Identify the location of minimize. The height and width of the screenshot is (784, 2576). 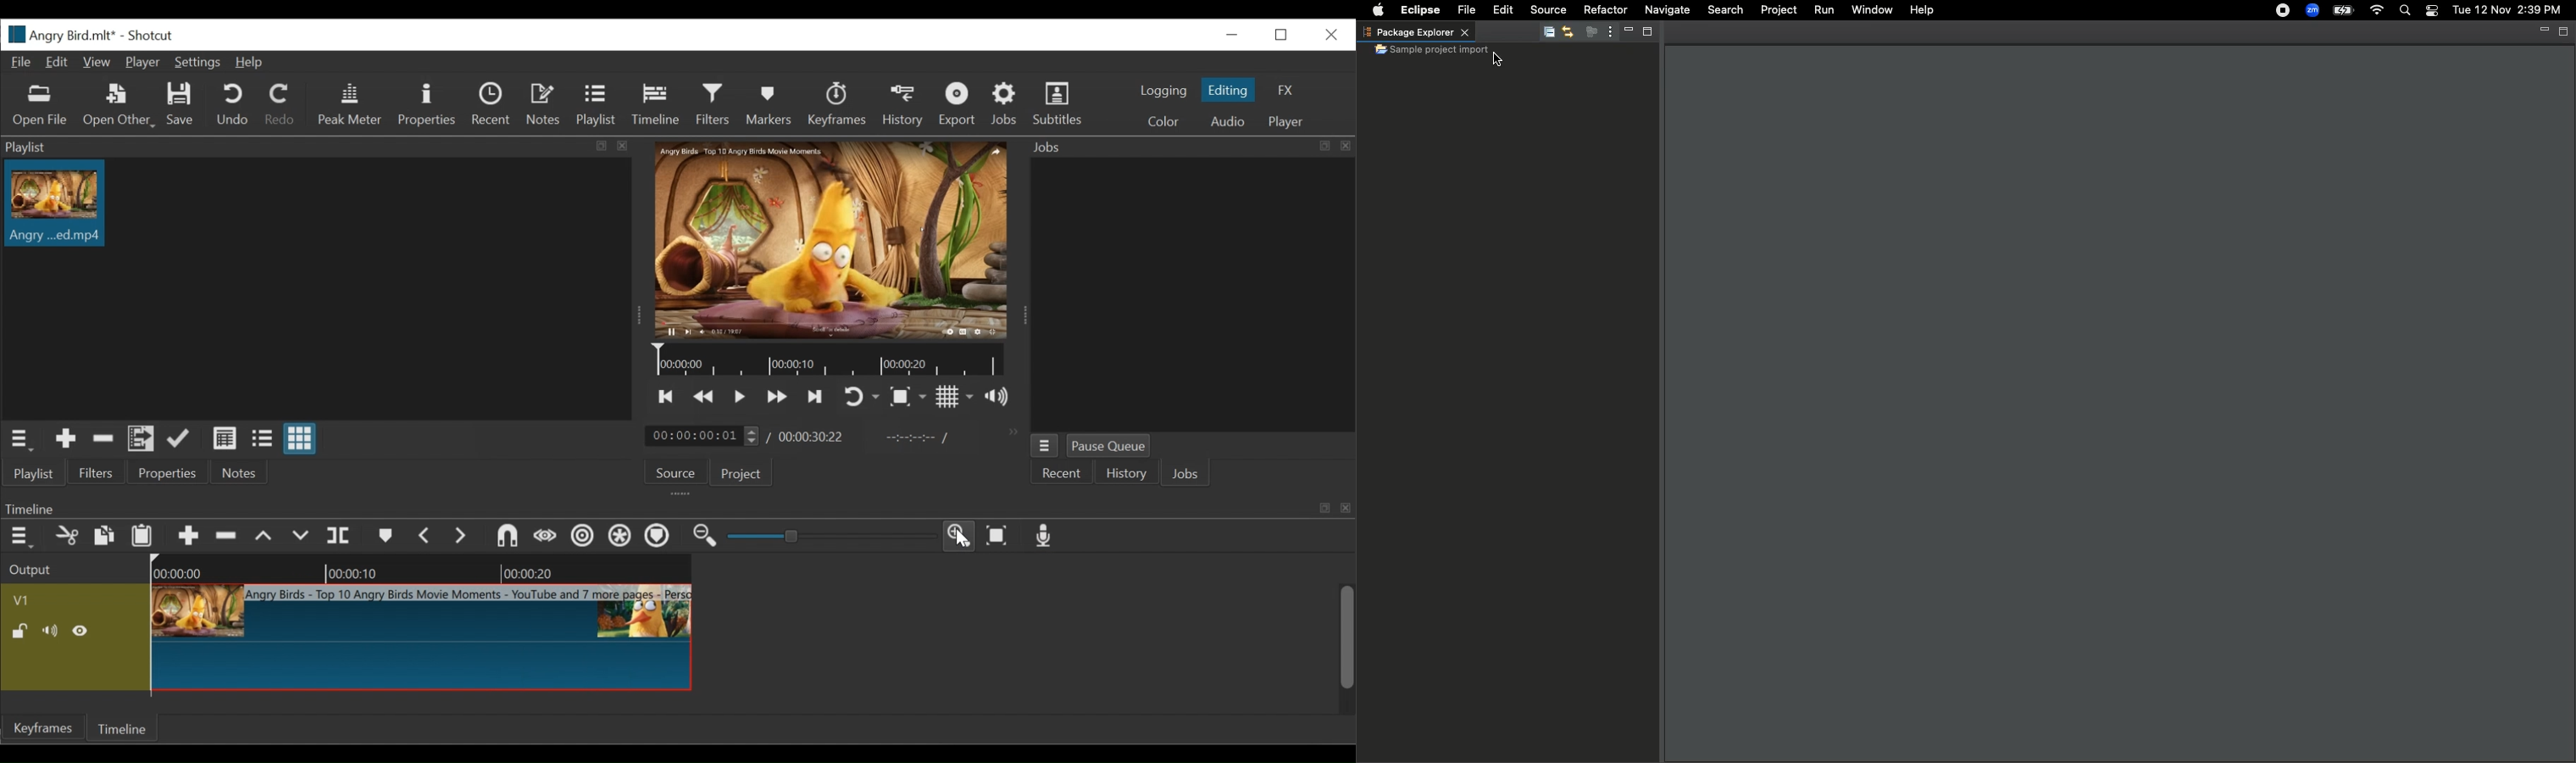
(1232, 35).